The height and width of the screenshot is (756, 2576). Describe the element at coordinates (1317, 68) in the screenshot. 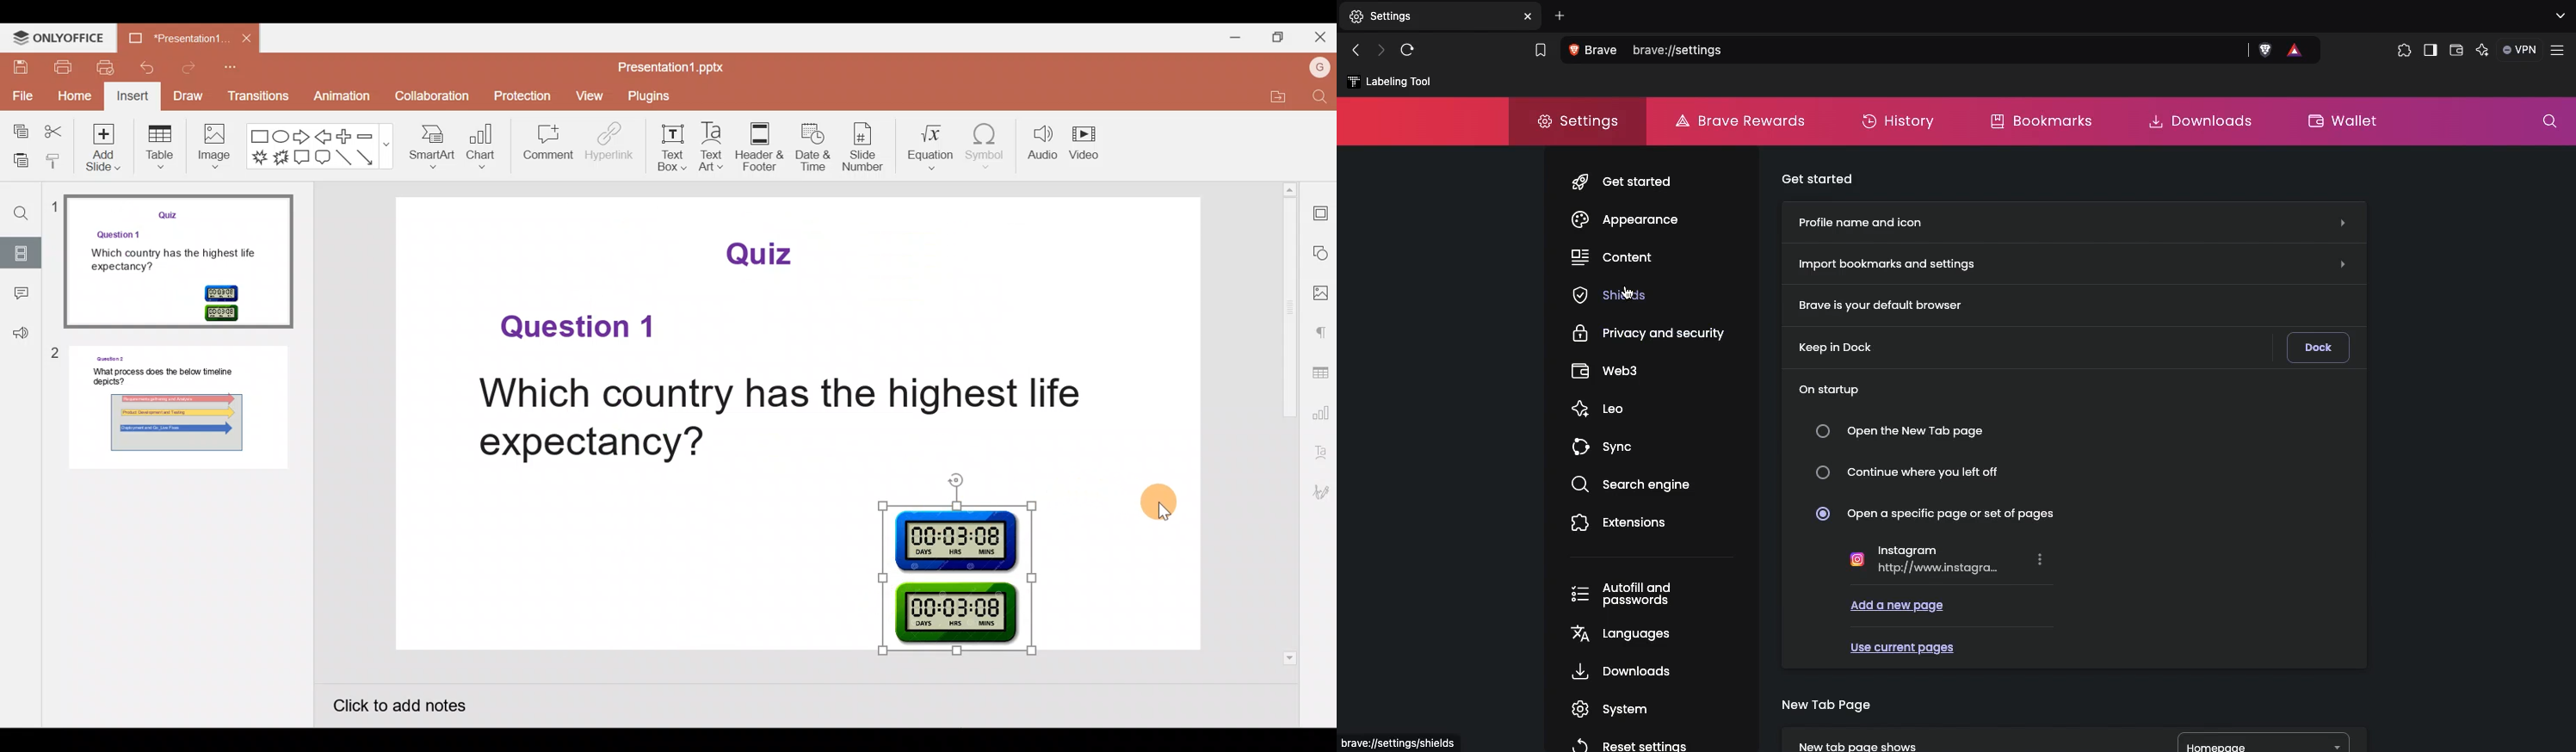

I see `Account name` at that location.